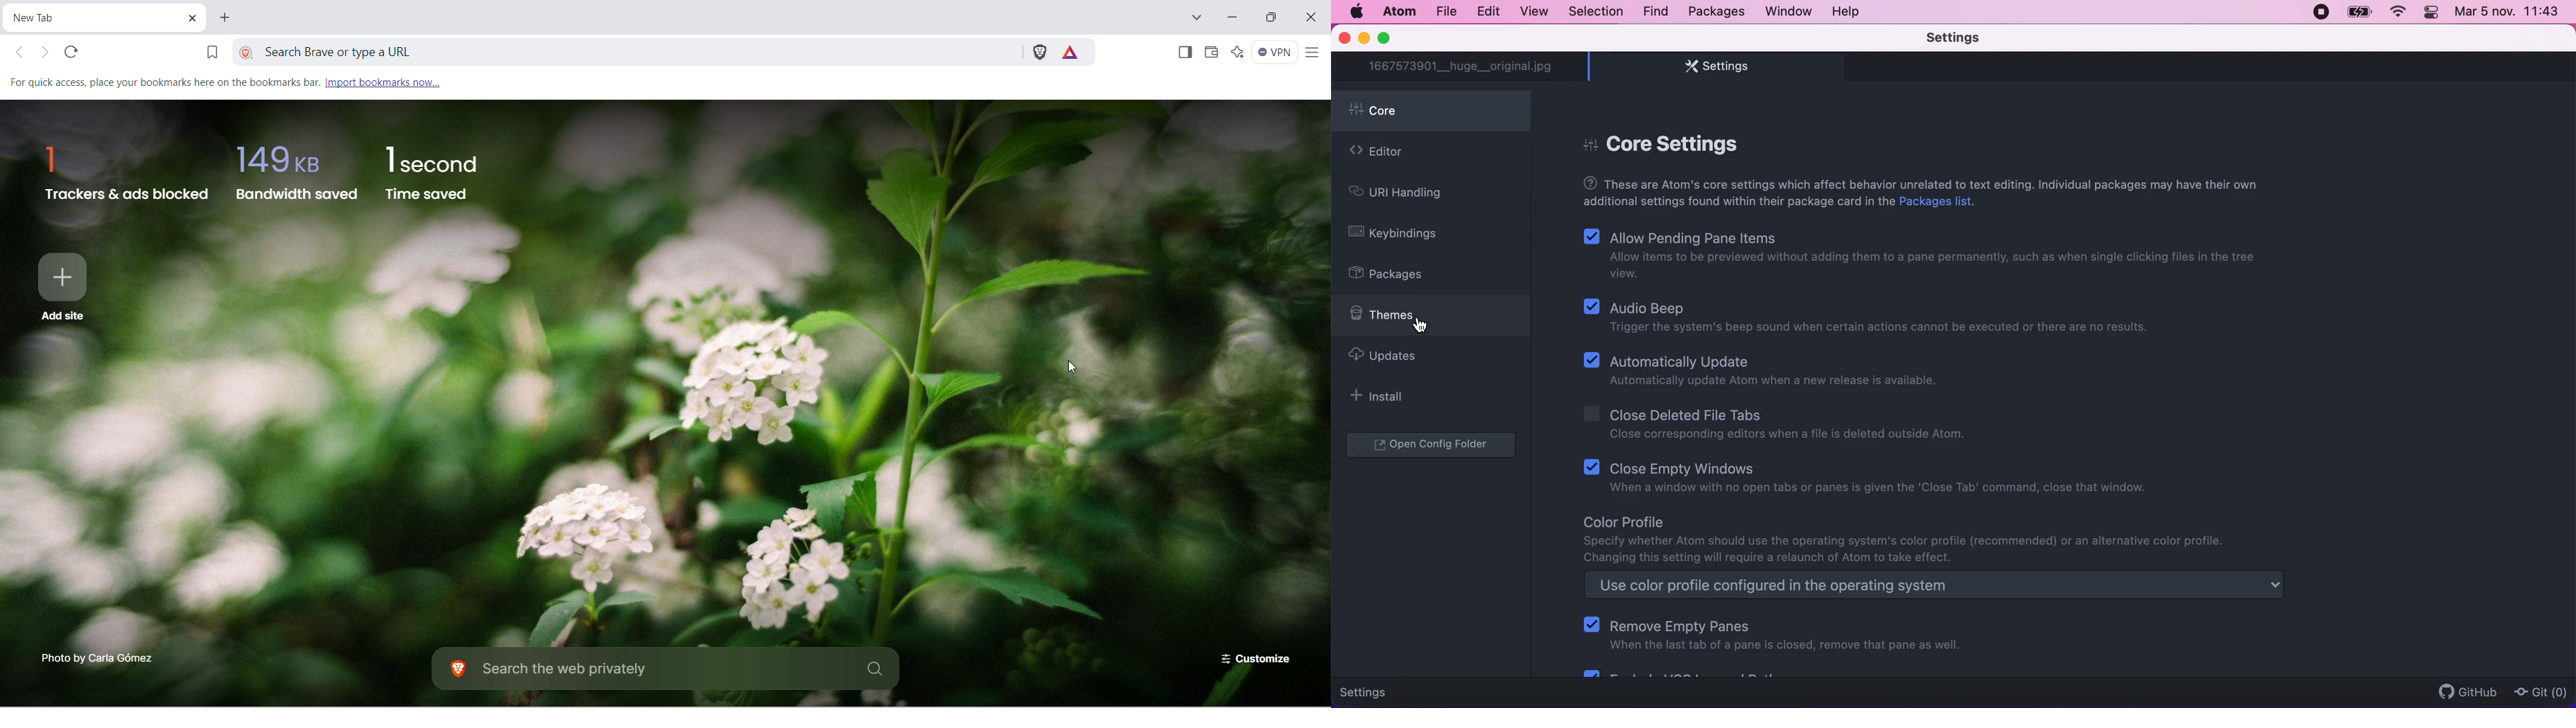 Image resolution: width=2576 pixels, height=728 pixels. Describe the element at coordinates (1922, 257) in the screenshot. I see `Allow Pending Pane Items | Allow items to be previewed without adding them to a pane permanently, such as when single clicking files in the treeview.` at that location.